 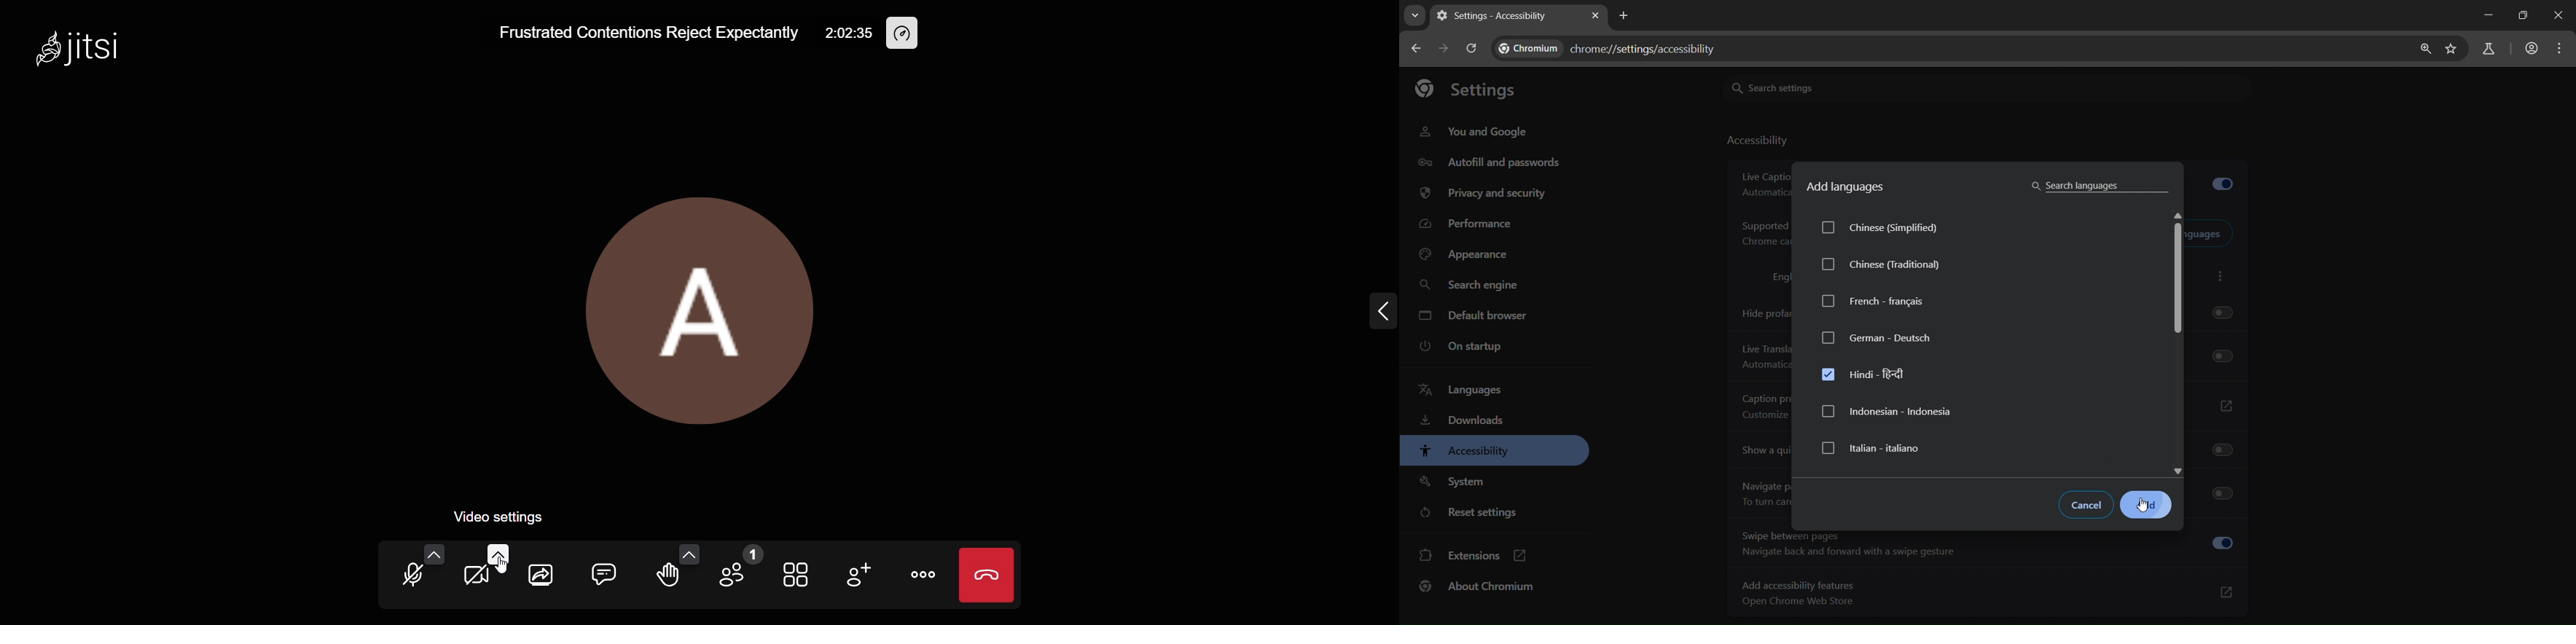 I want to click on settings, so click(x=1473, y=89).